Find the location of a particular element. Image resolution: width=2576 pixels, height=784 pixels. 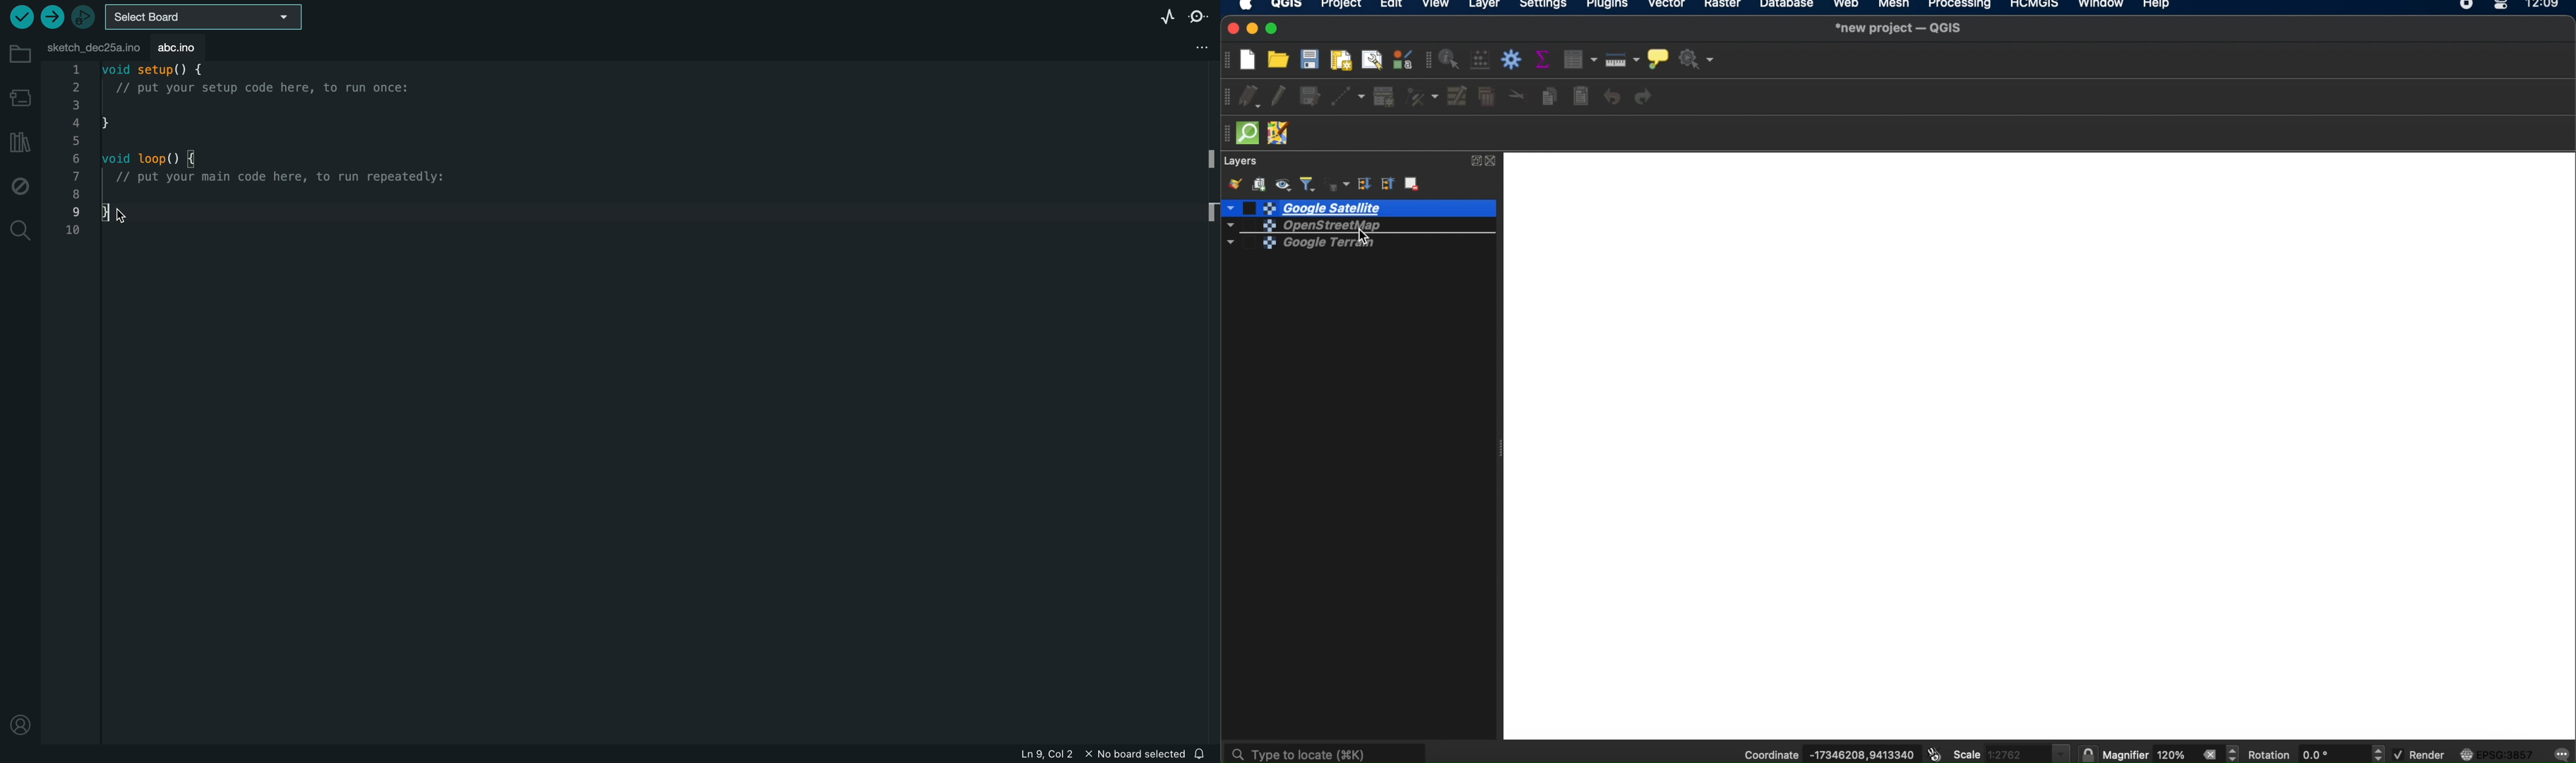

google satellite is located at coordinates (1358, 208).